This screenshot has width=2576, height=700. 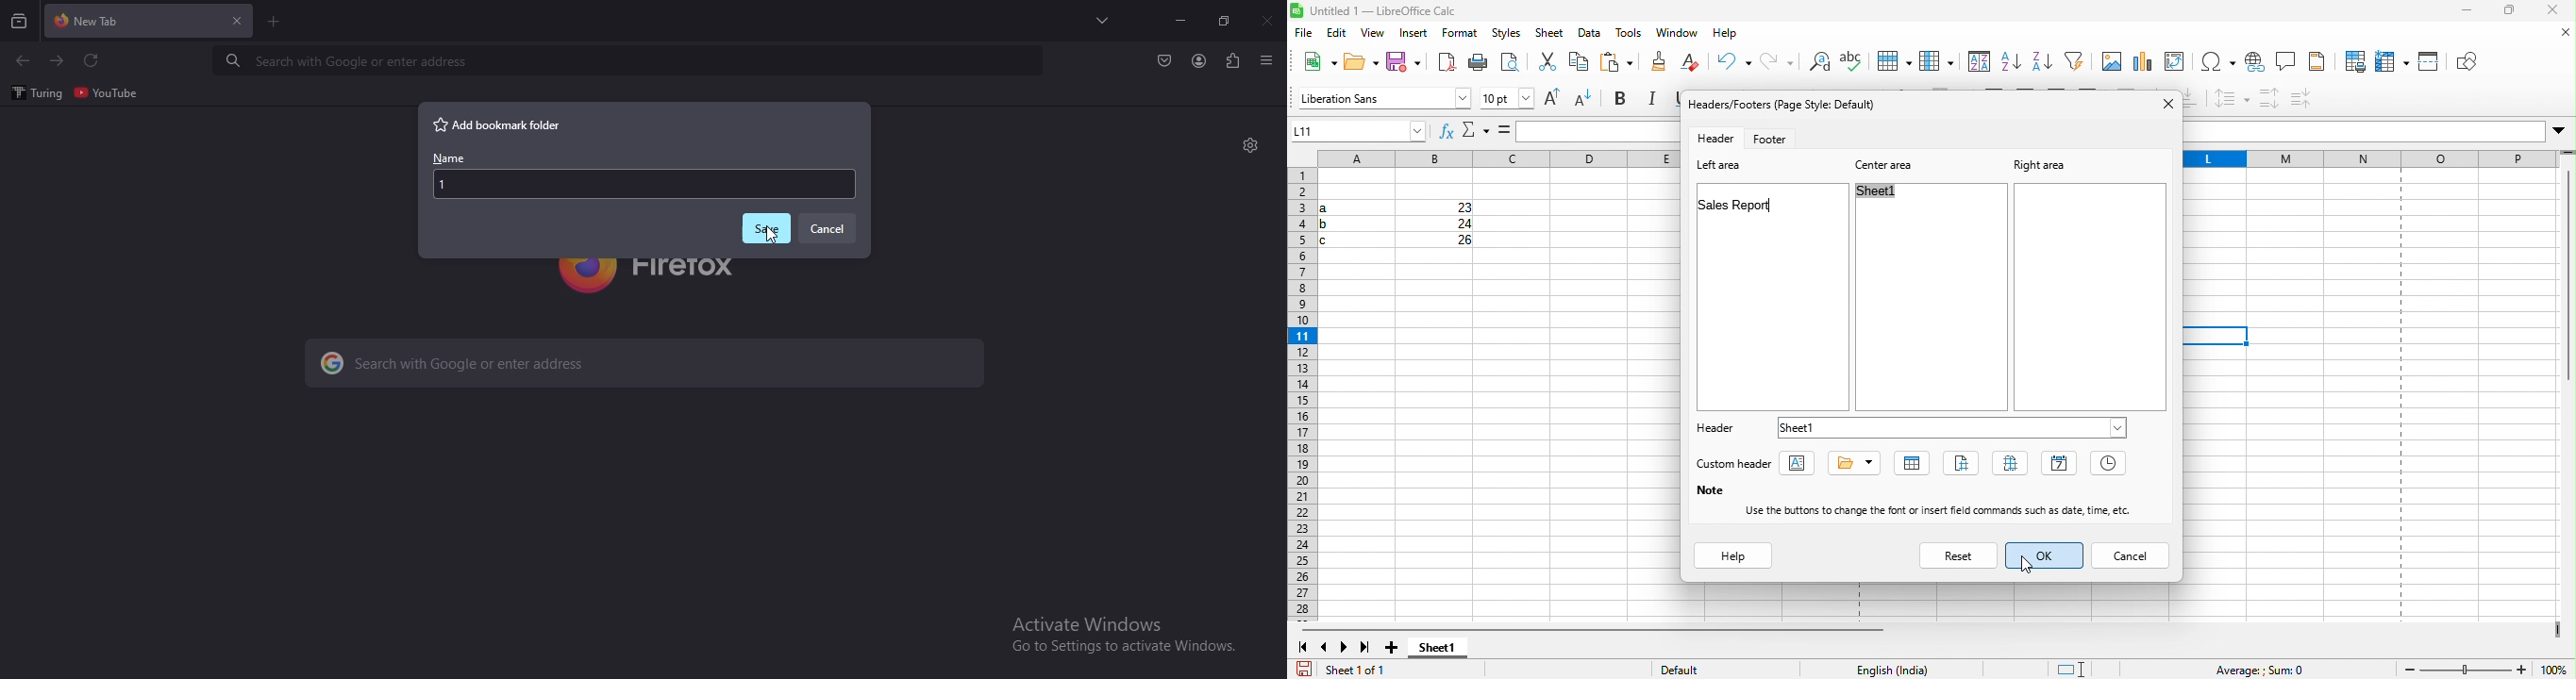 I want to click on 1, so click(x=443, y=184).